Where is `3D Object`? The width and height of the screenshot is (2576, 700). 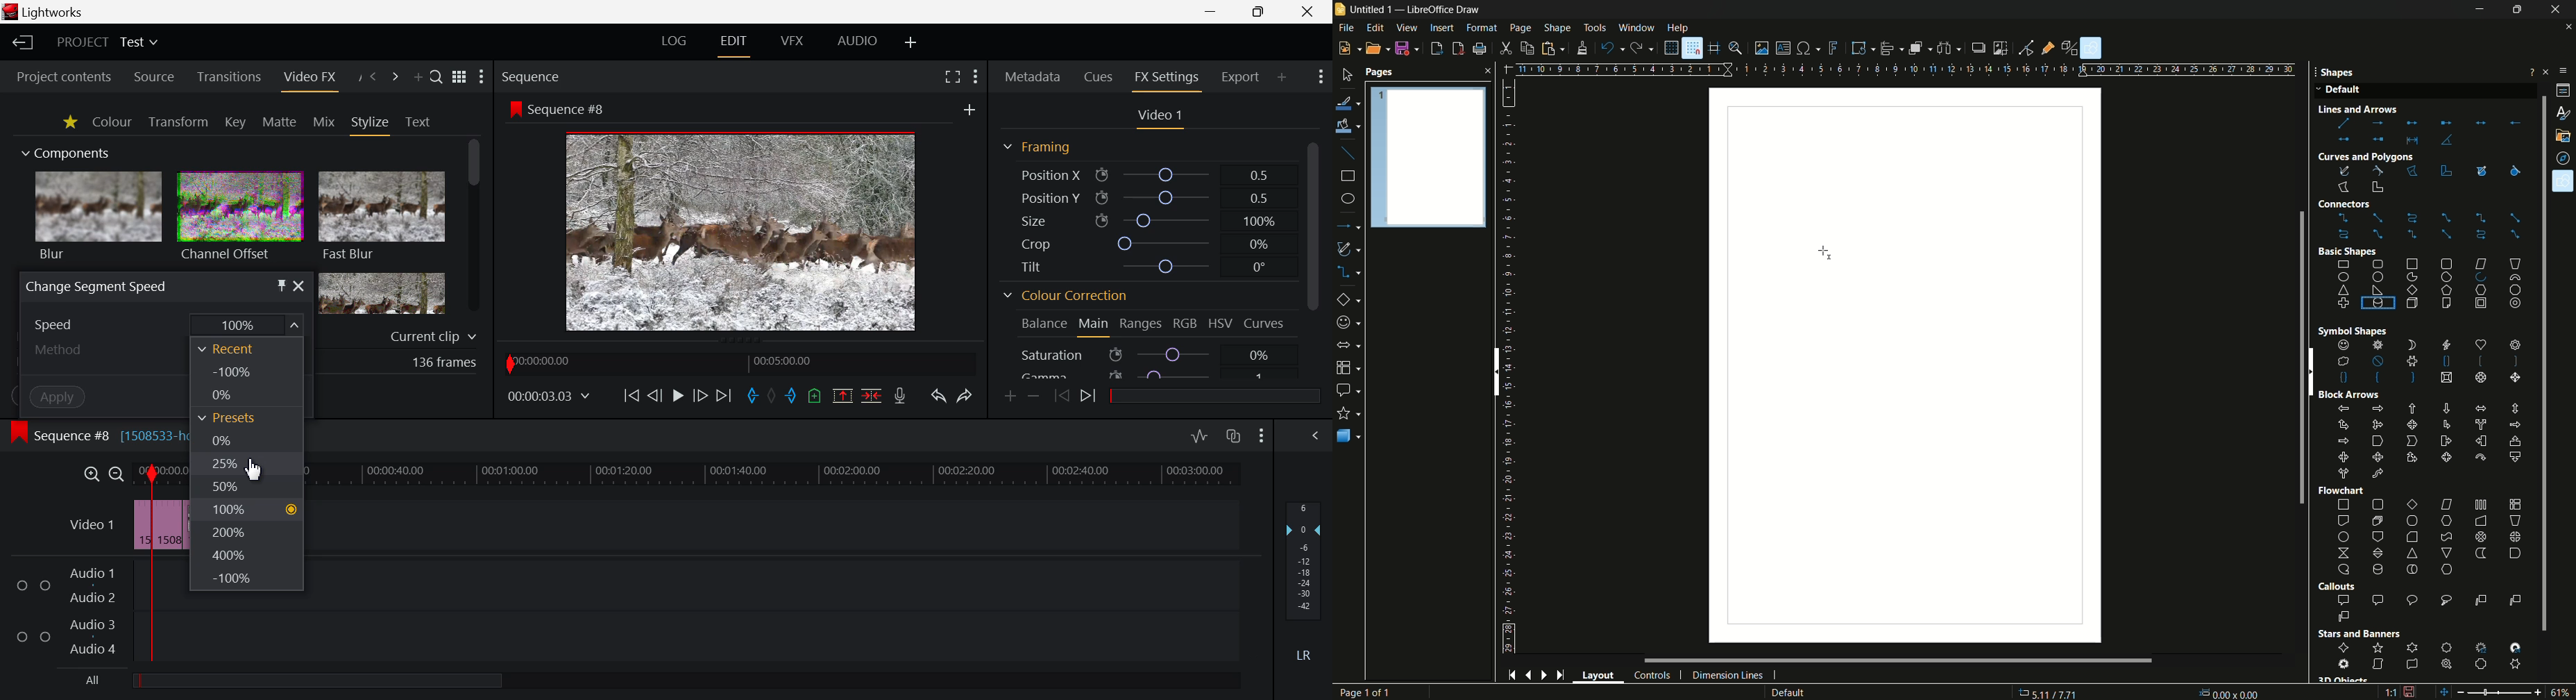
3D Object is located at coordinates (2342, 679).